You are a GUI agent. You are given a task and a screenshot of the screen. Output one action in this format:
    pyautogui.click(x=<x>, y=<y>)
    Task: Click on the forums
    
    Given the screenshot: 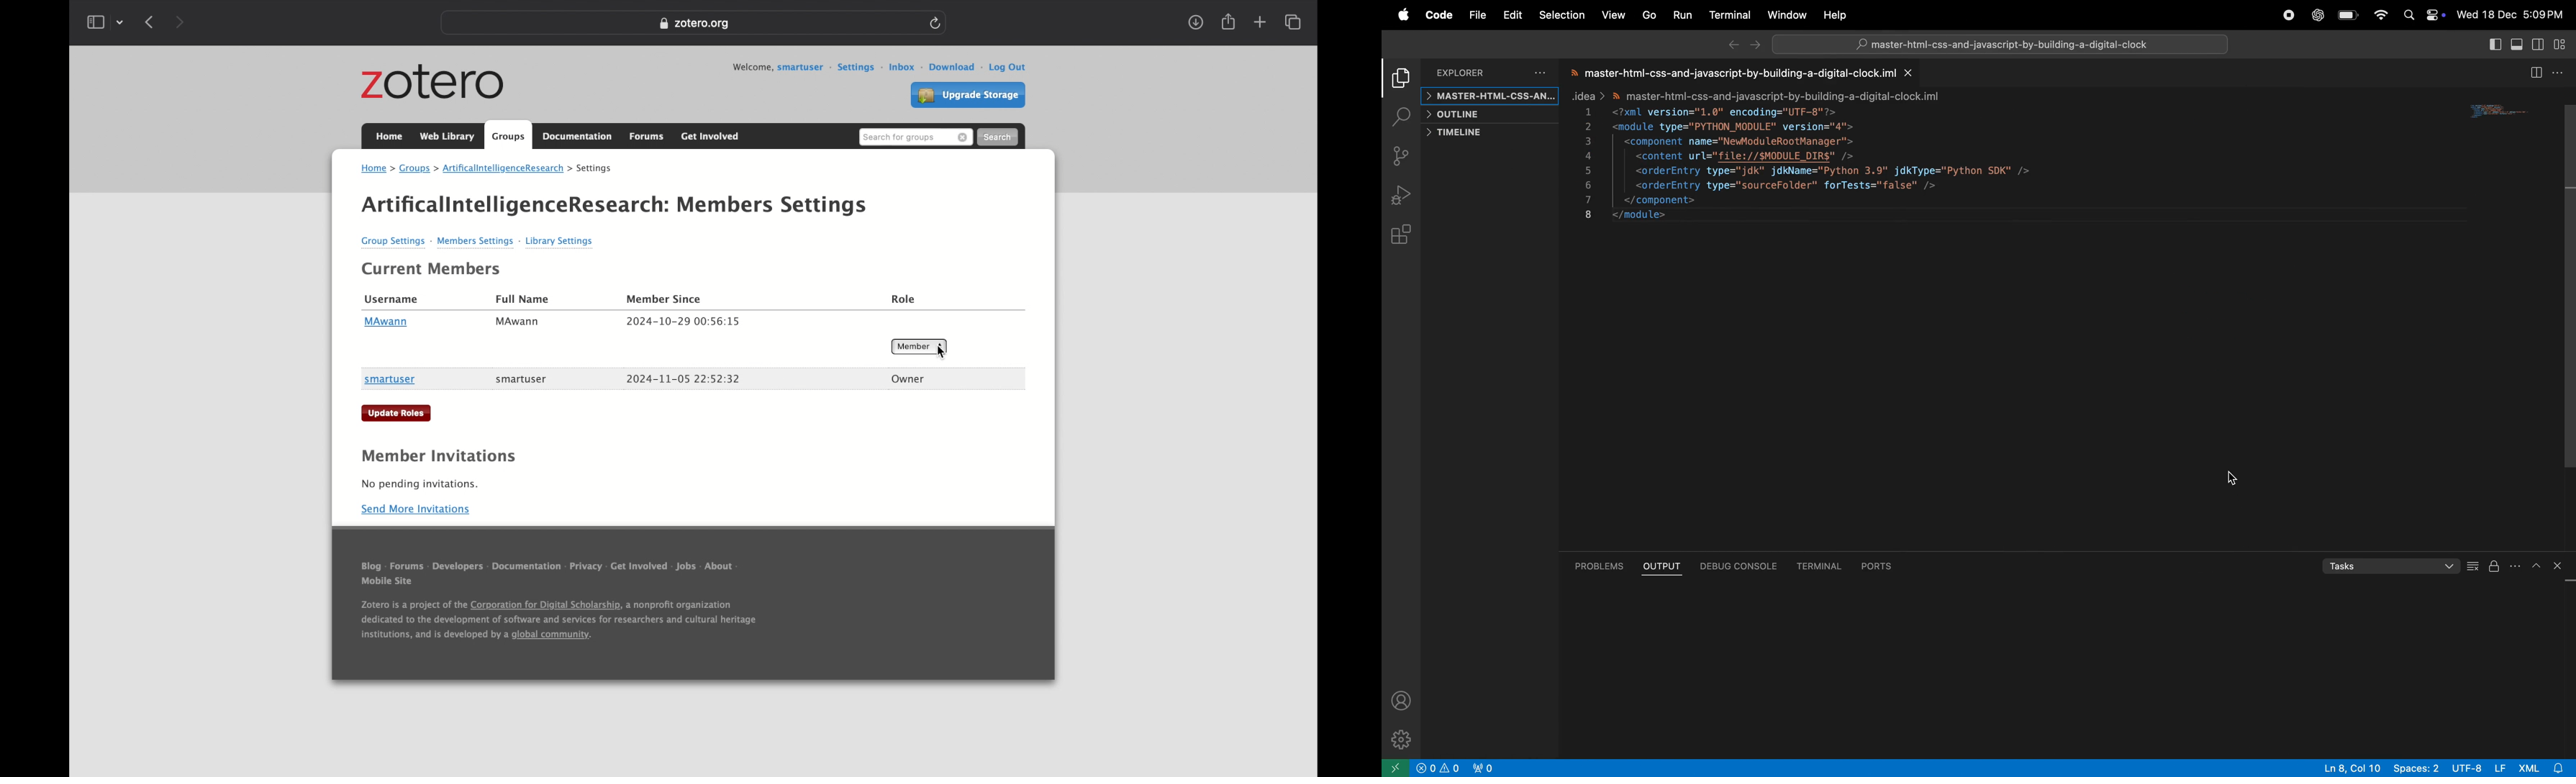 What is the action you would take?
    pyautogui.click(x=648, y=137)
    